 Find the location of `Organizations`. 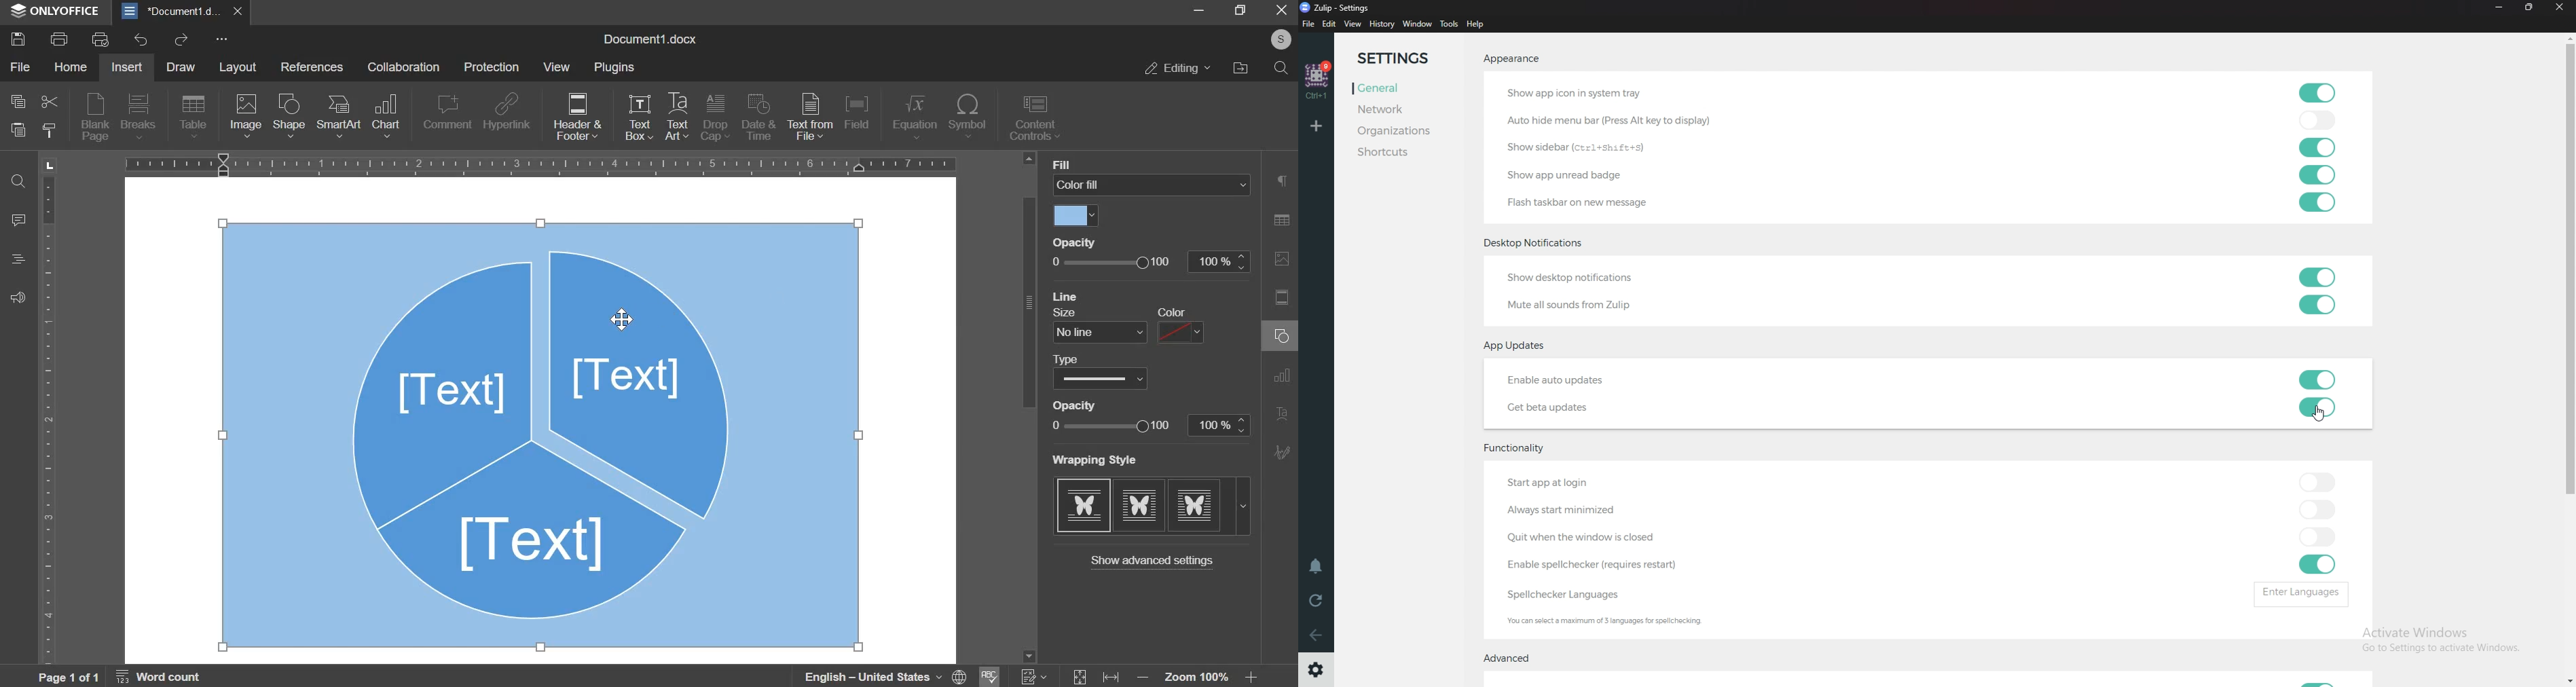

Organizations is located at coordinates (1407, 130).